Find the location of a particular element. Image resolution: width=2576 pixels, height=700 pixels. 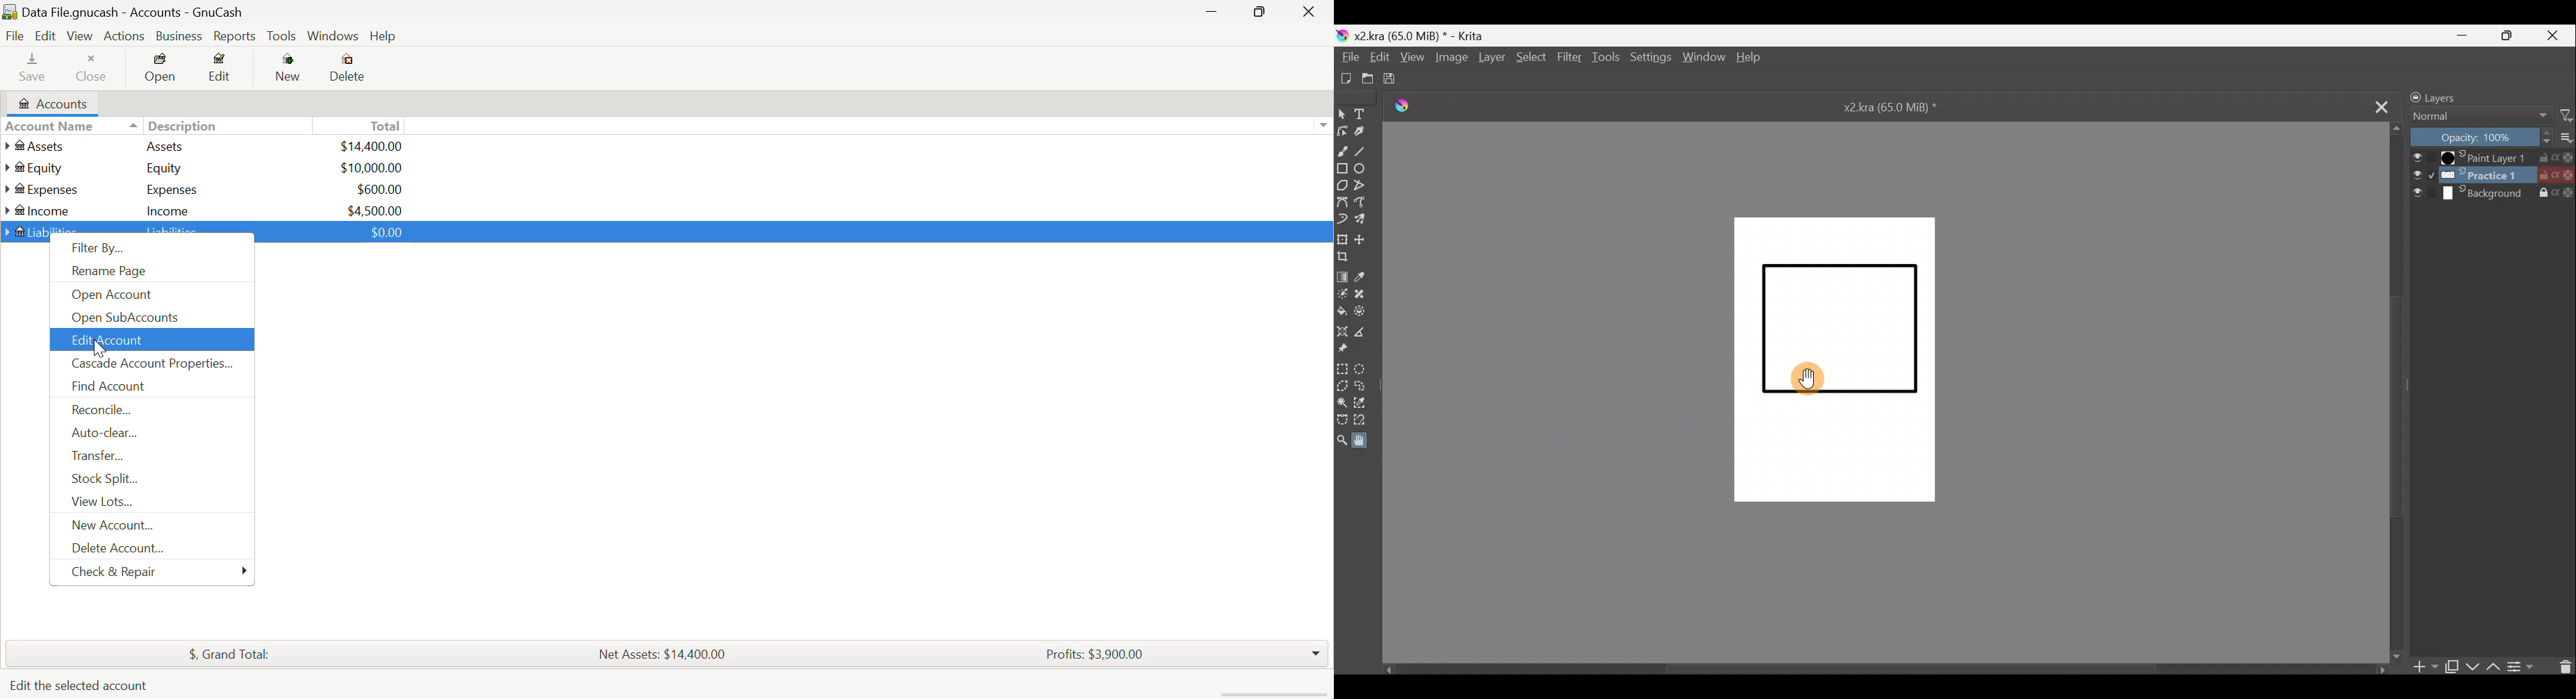

Edit is located at coordinates (44, 36).